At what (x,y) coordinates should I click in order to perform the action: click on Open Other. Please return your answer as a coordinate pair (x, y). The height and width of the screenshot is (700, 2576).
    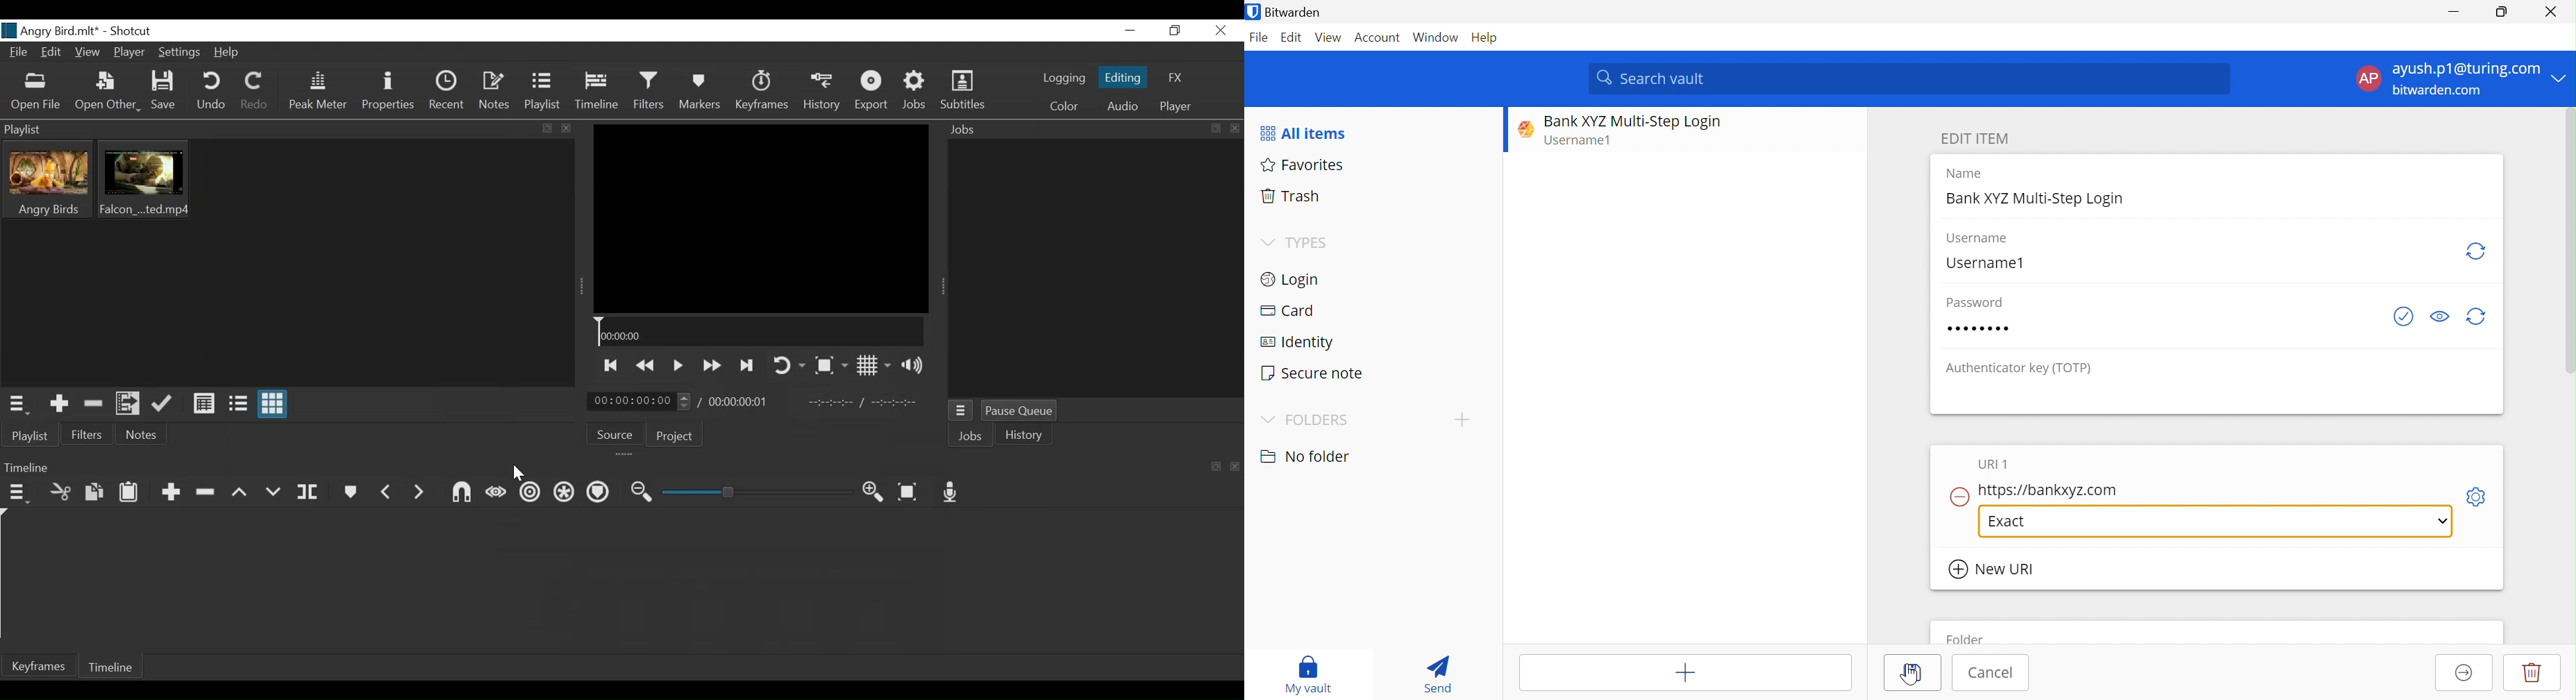
    Looking at the image, I should click on (108, 93).